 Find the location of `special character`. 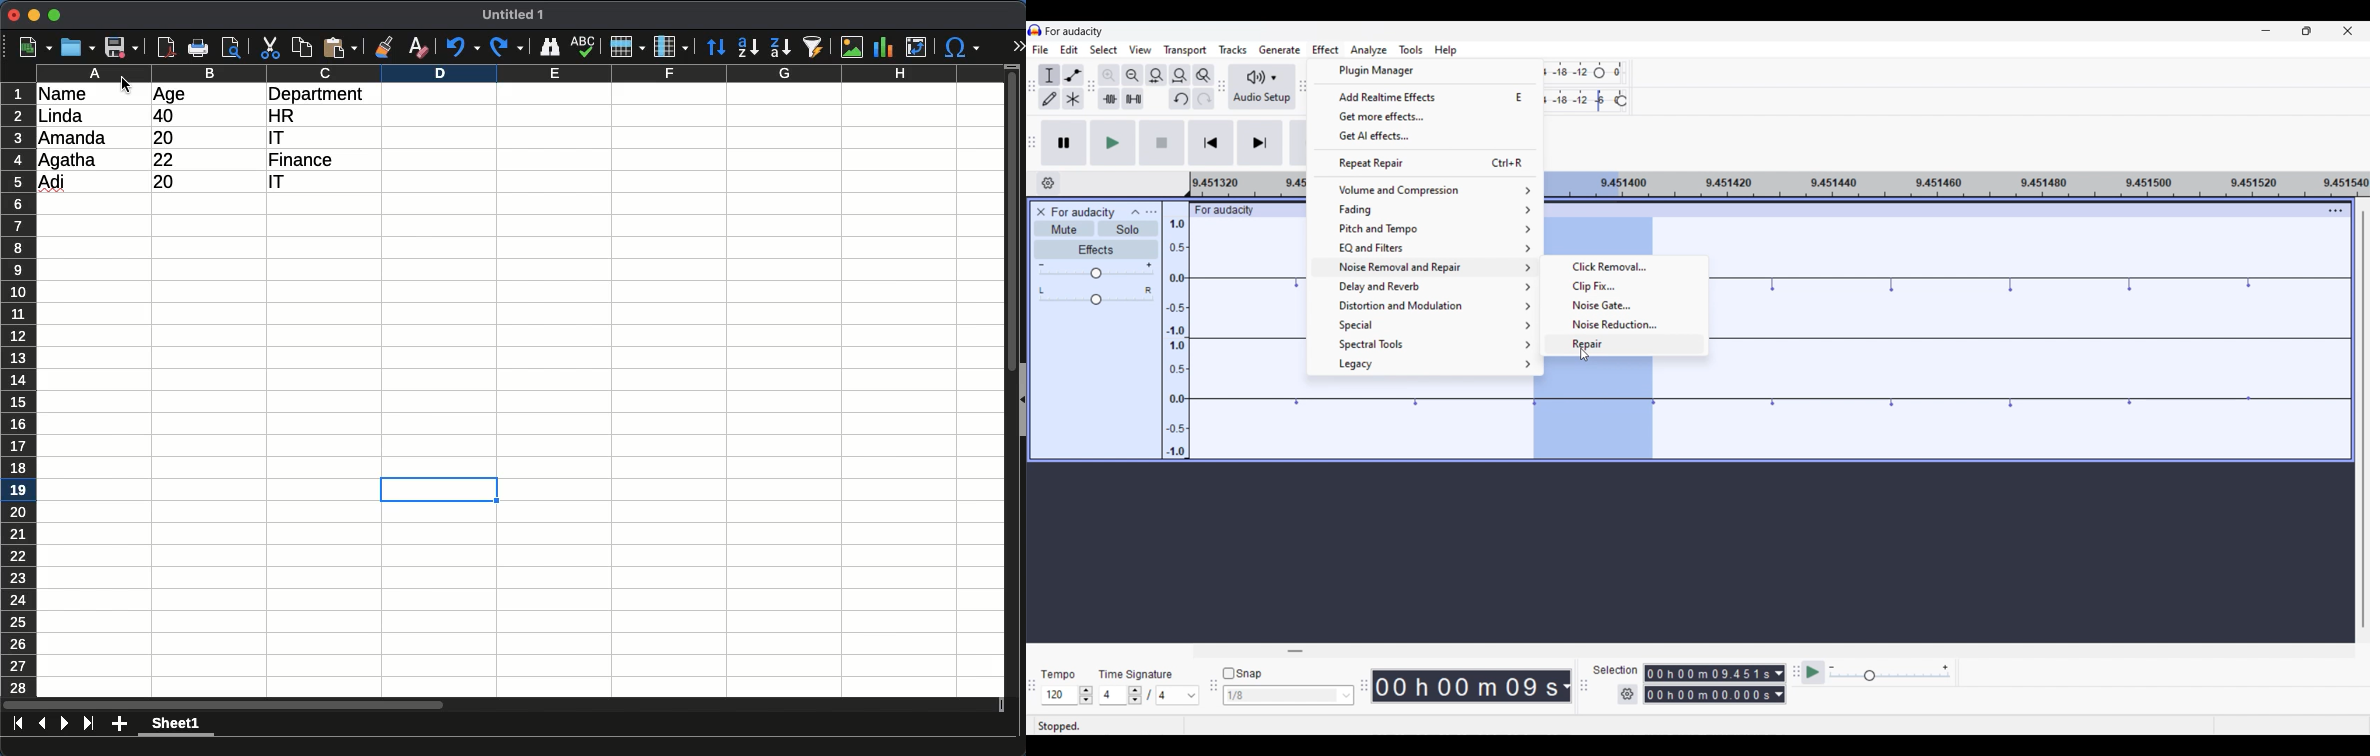

special character is located at coordinates (961, 47).